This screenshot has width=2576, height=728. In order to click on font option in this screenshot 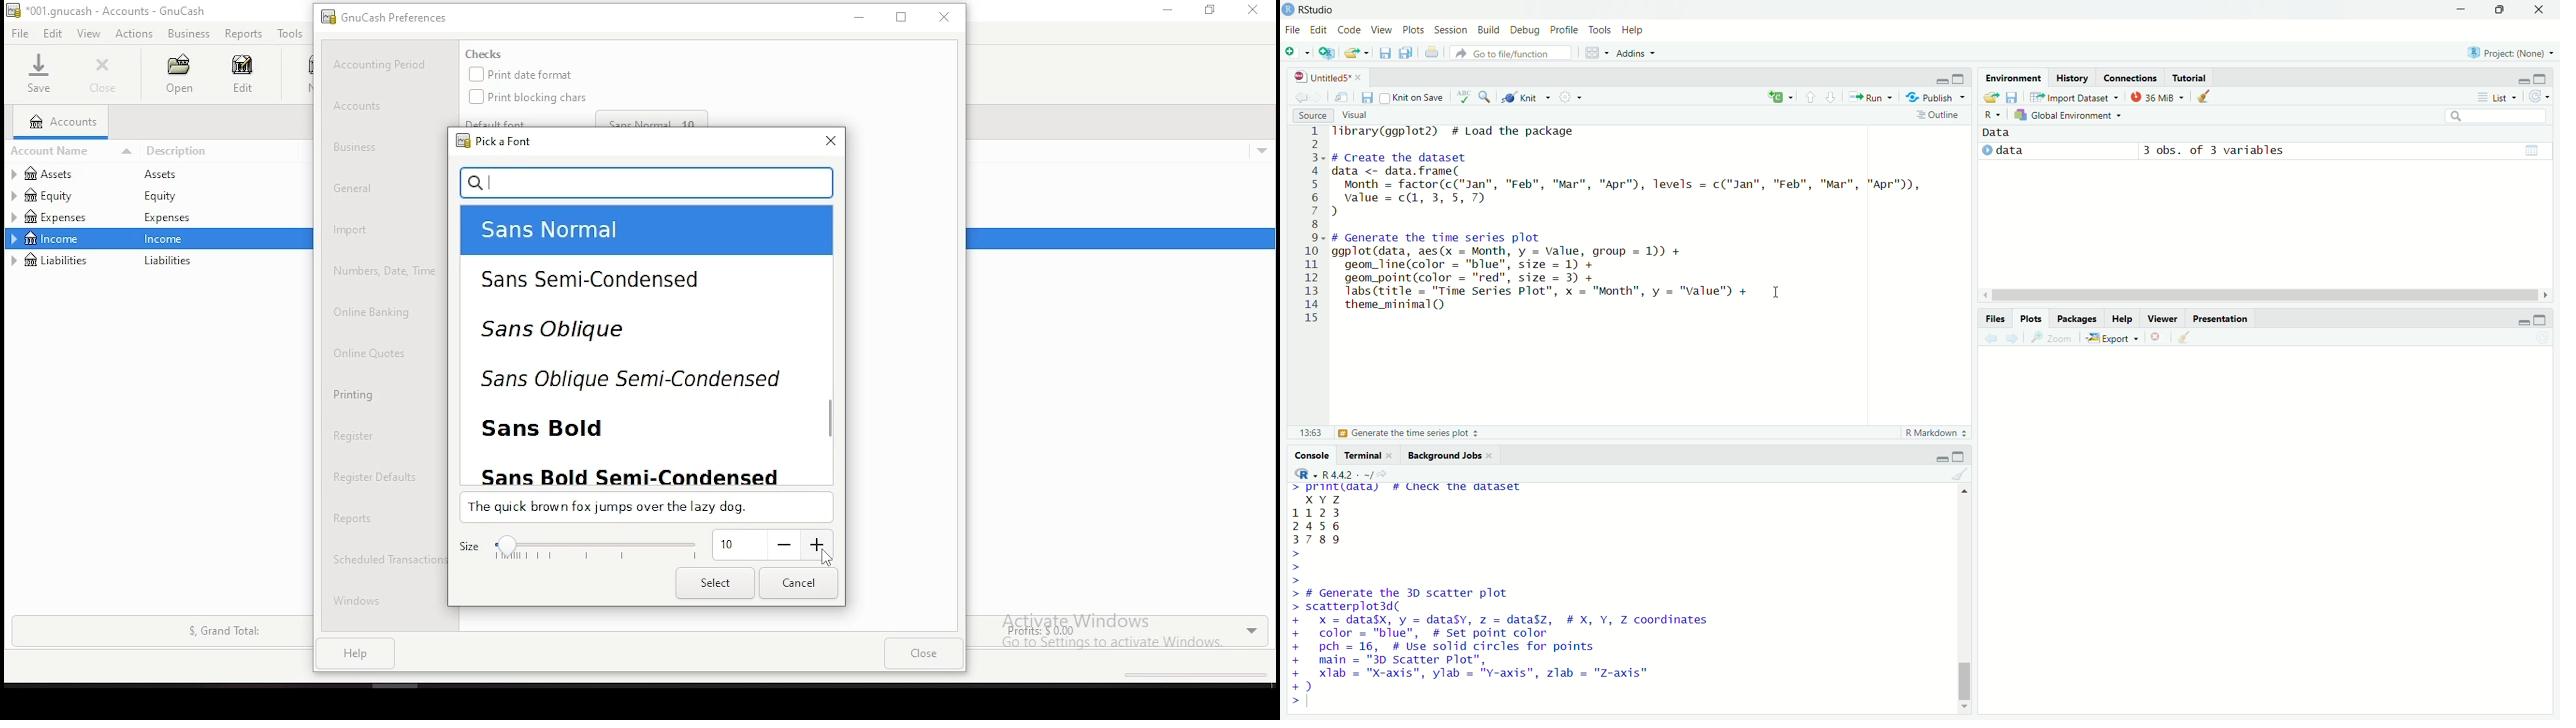, I will do `click(604, 231)`.